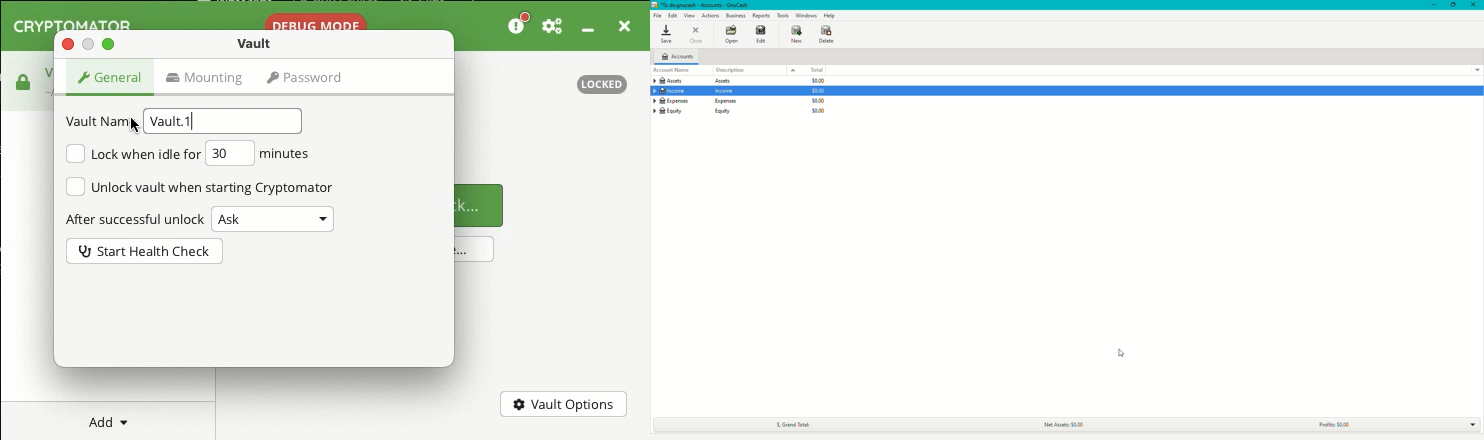 The width and height of the screenshot is (1484, 448). What do you see at coordinates (784, 16) in the screenshot?
I see `Tools` at bounding box center [784, 16].